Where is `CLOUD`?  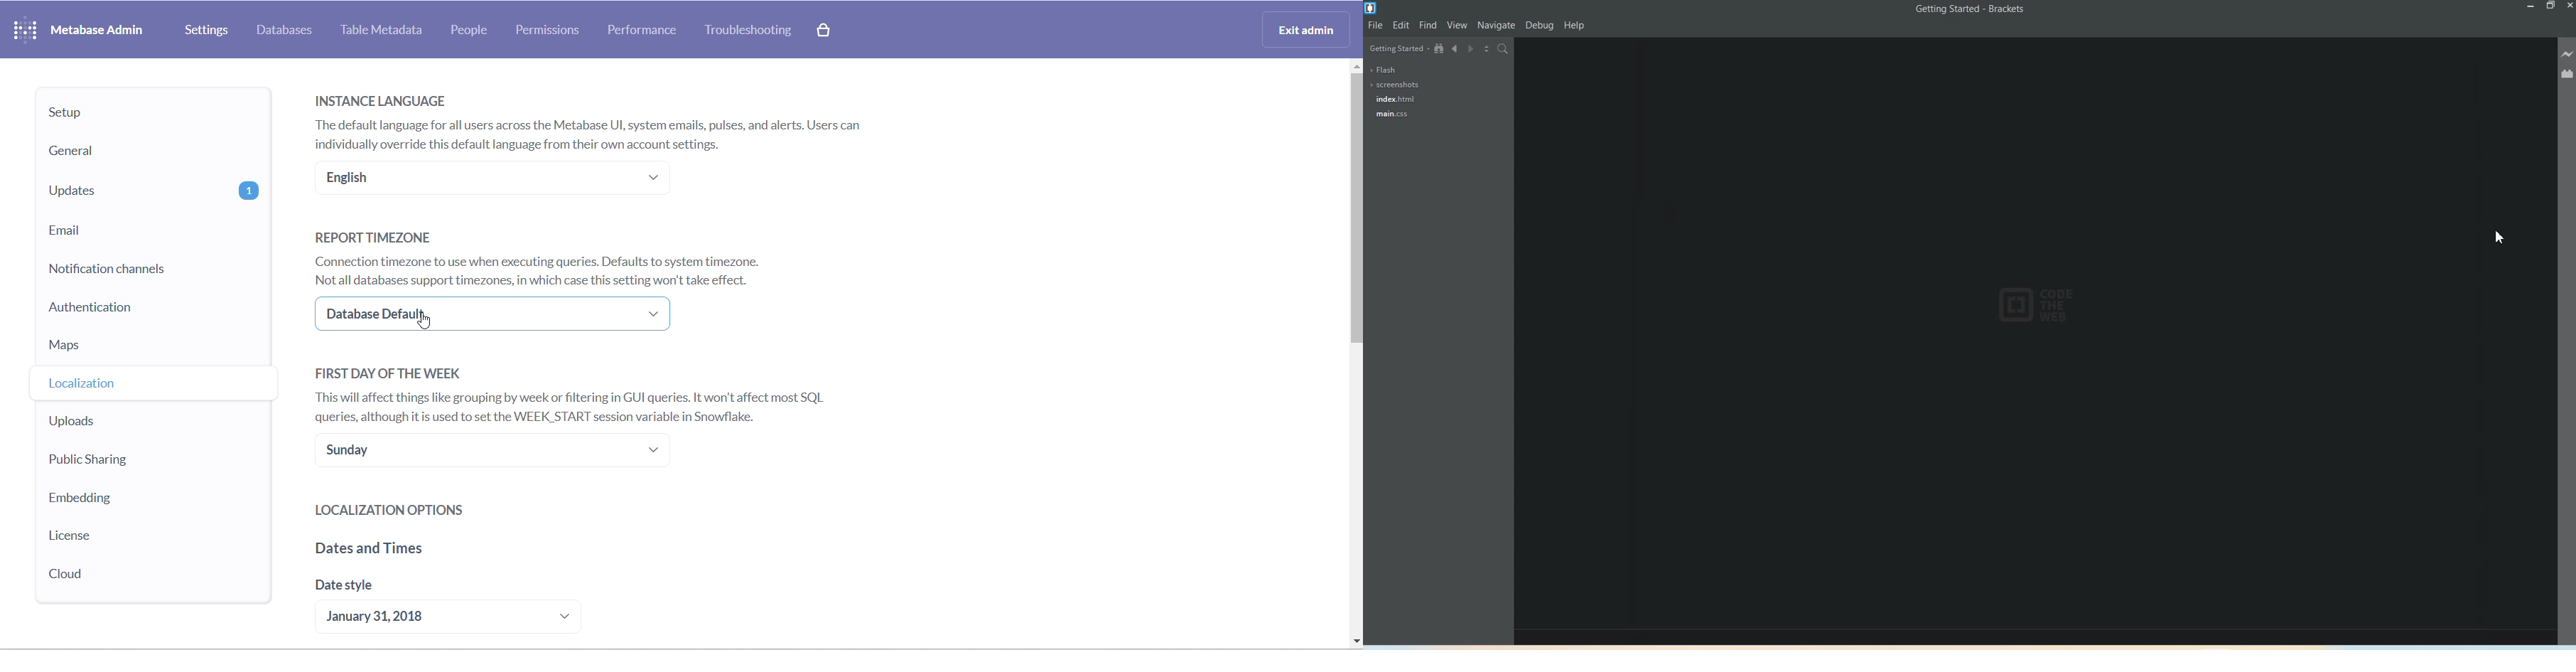 CLOUD is located at coordinates (114, 574).